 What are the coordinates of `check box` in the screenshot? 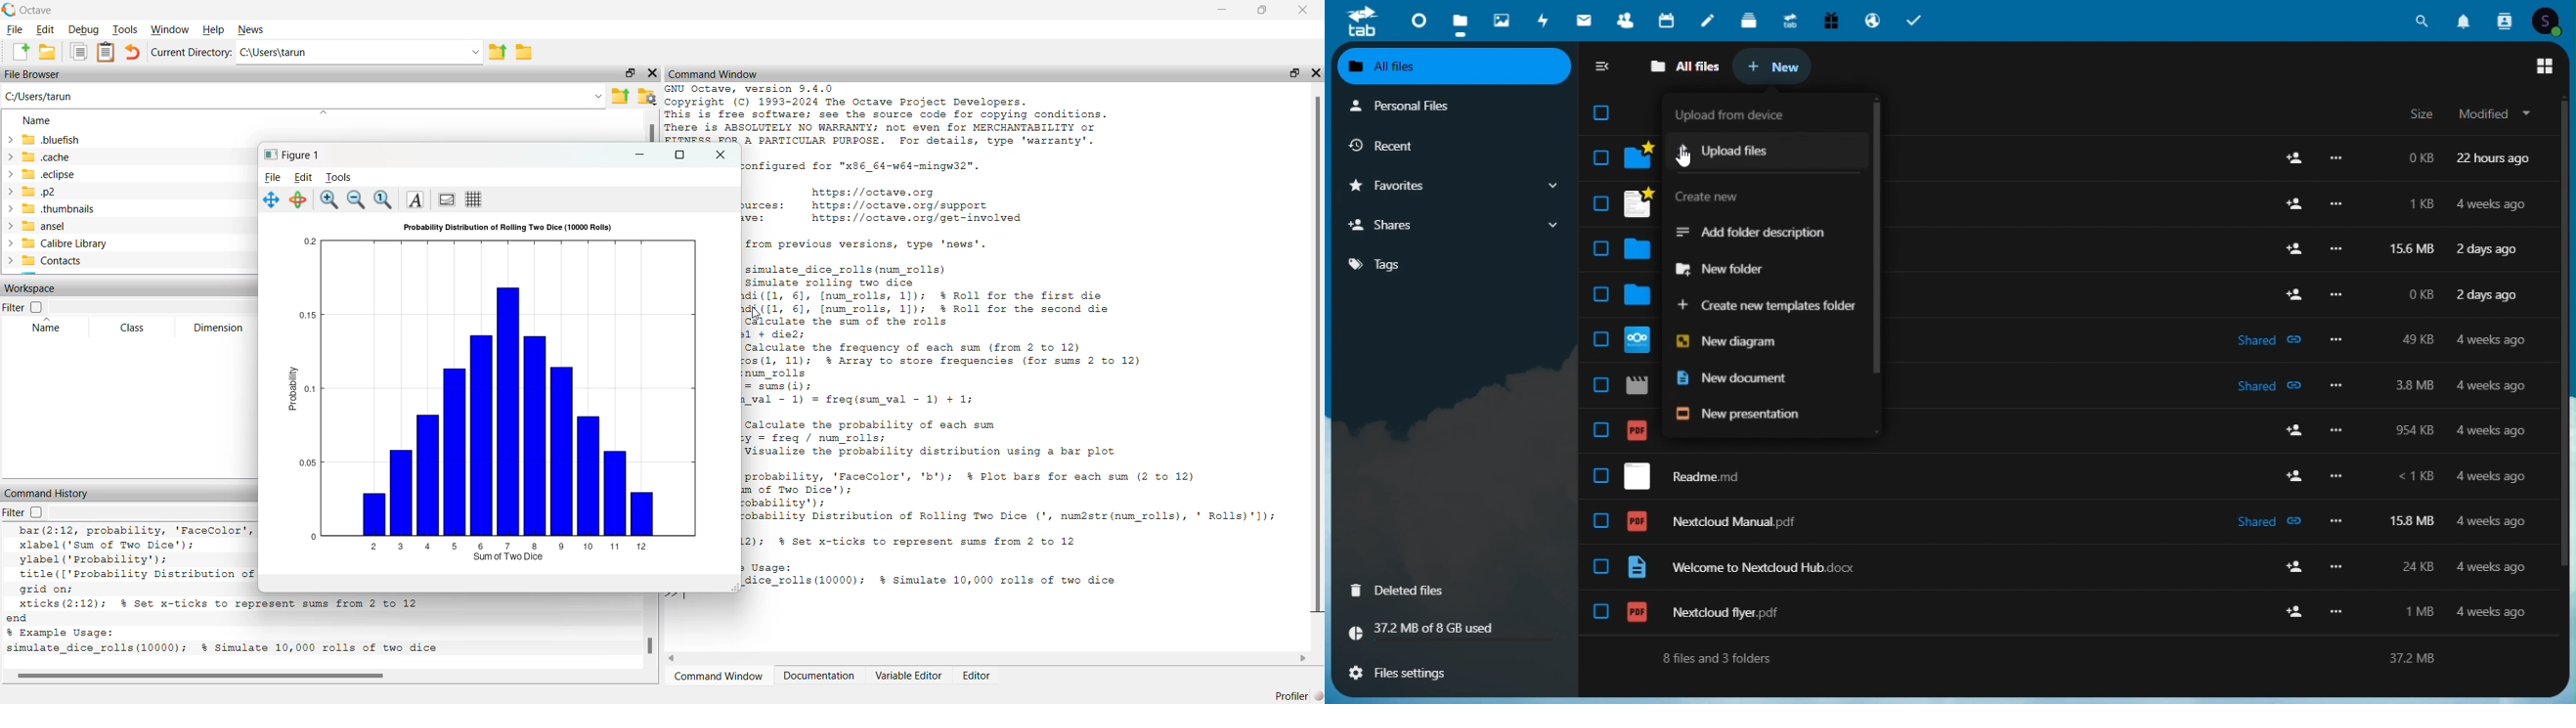 It's located at (1600, 248).